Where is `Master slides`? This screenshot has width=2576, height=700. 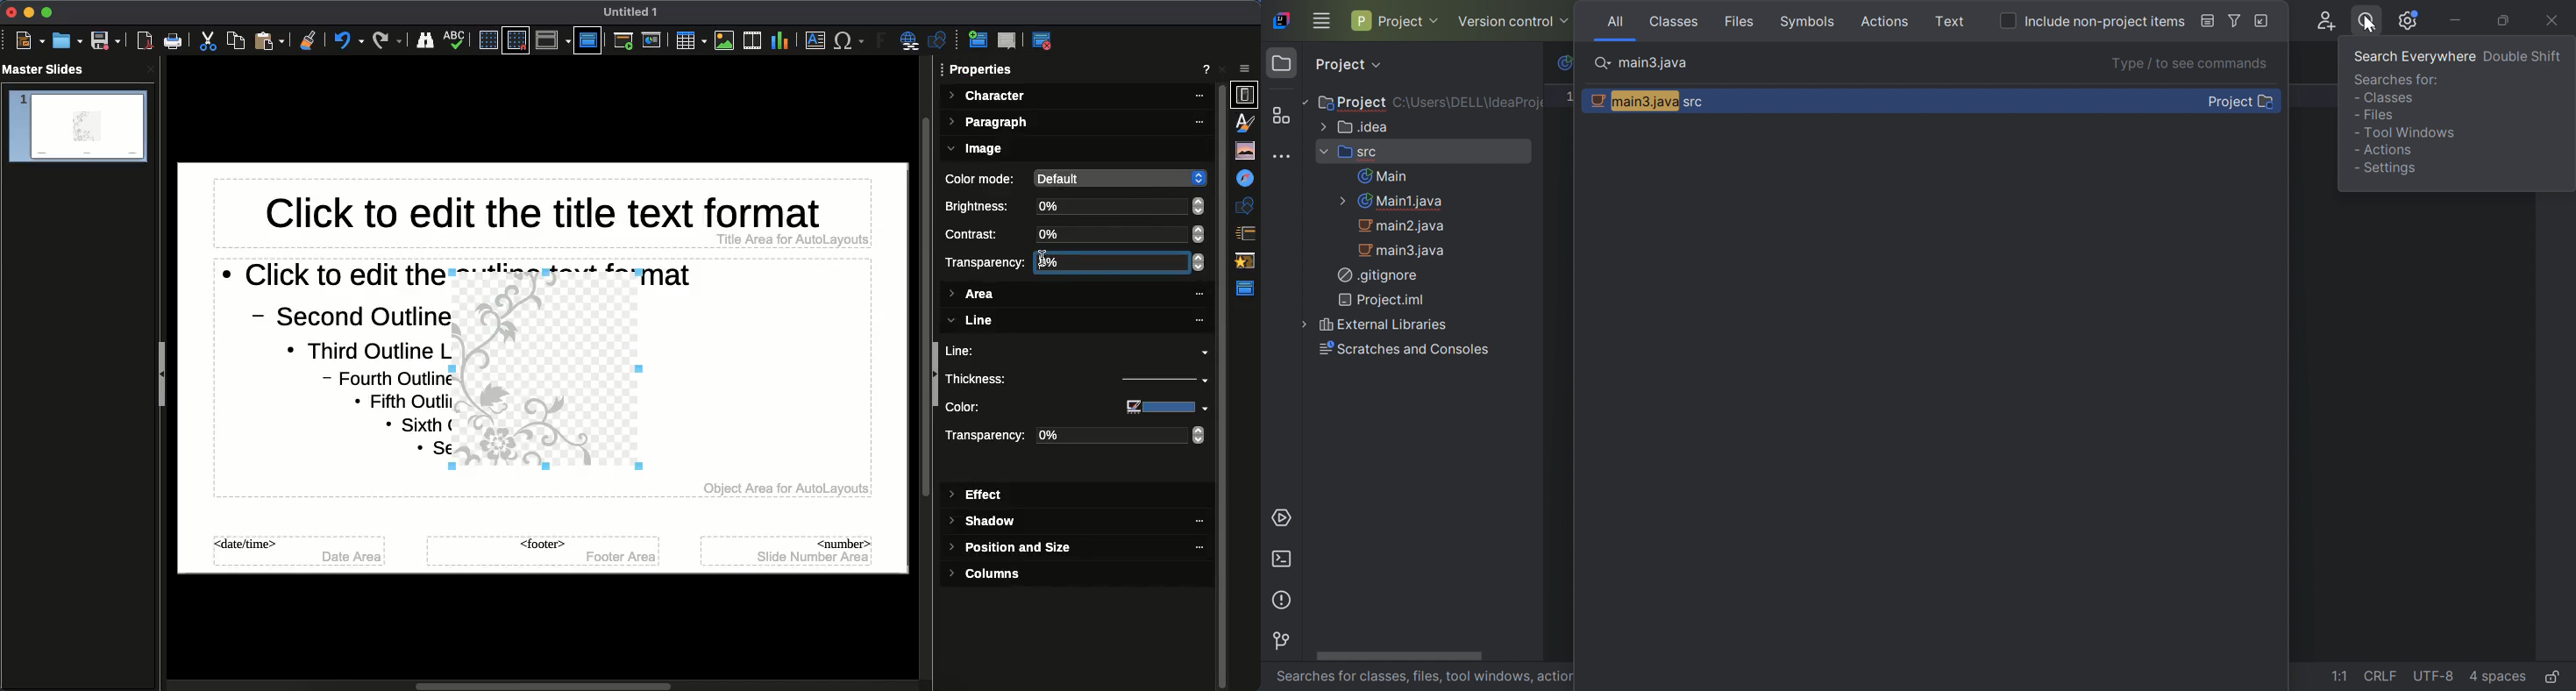
Master slides is located at coordinates (49, 70).